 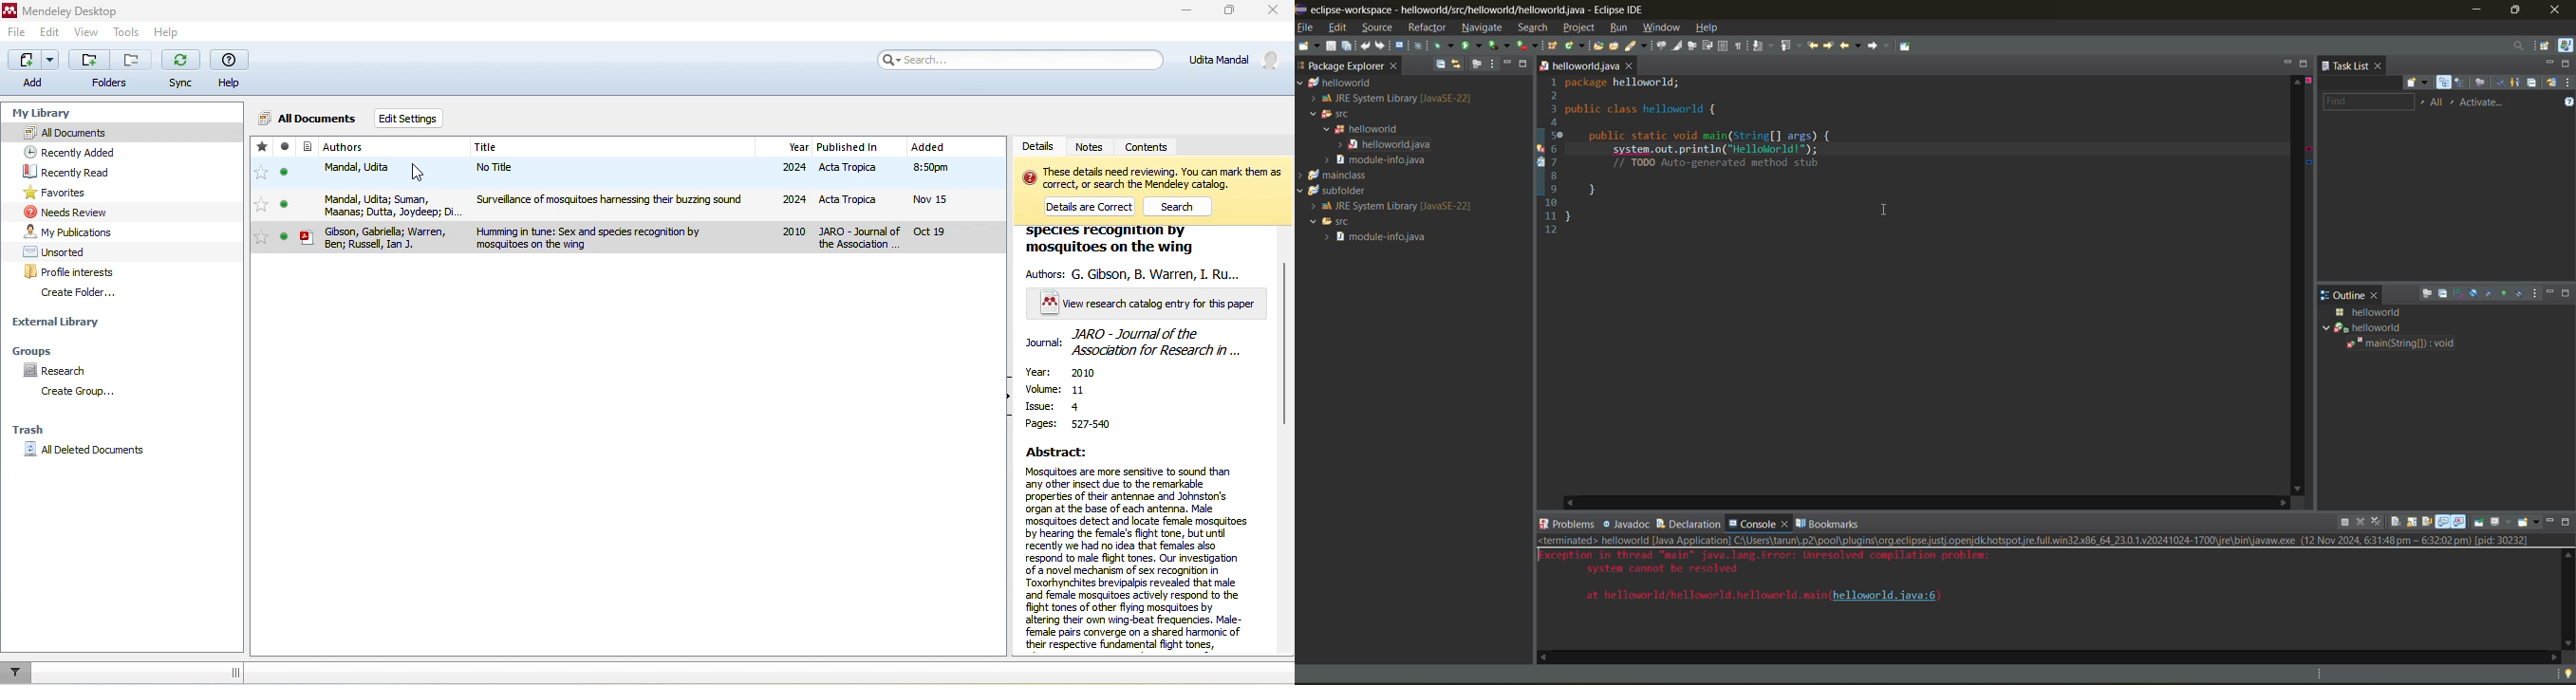 What do you see at coordinates (2561, 9) in the screenshot?
I see `close` at bounding box center [2561, 9].